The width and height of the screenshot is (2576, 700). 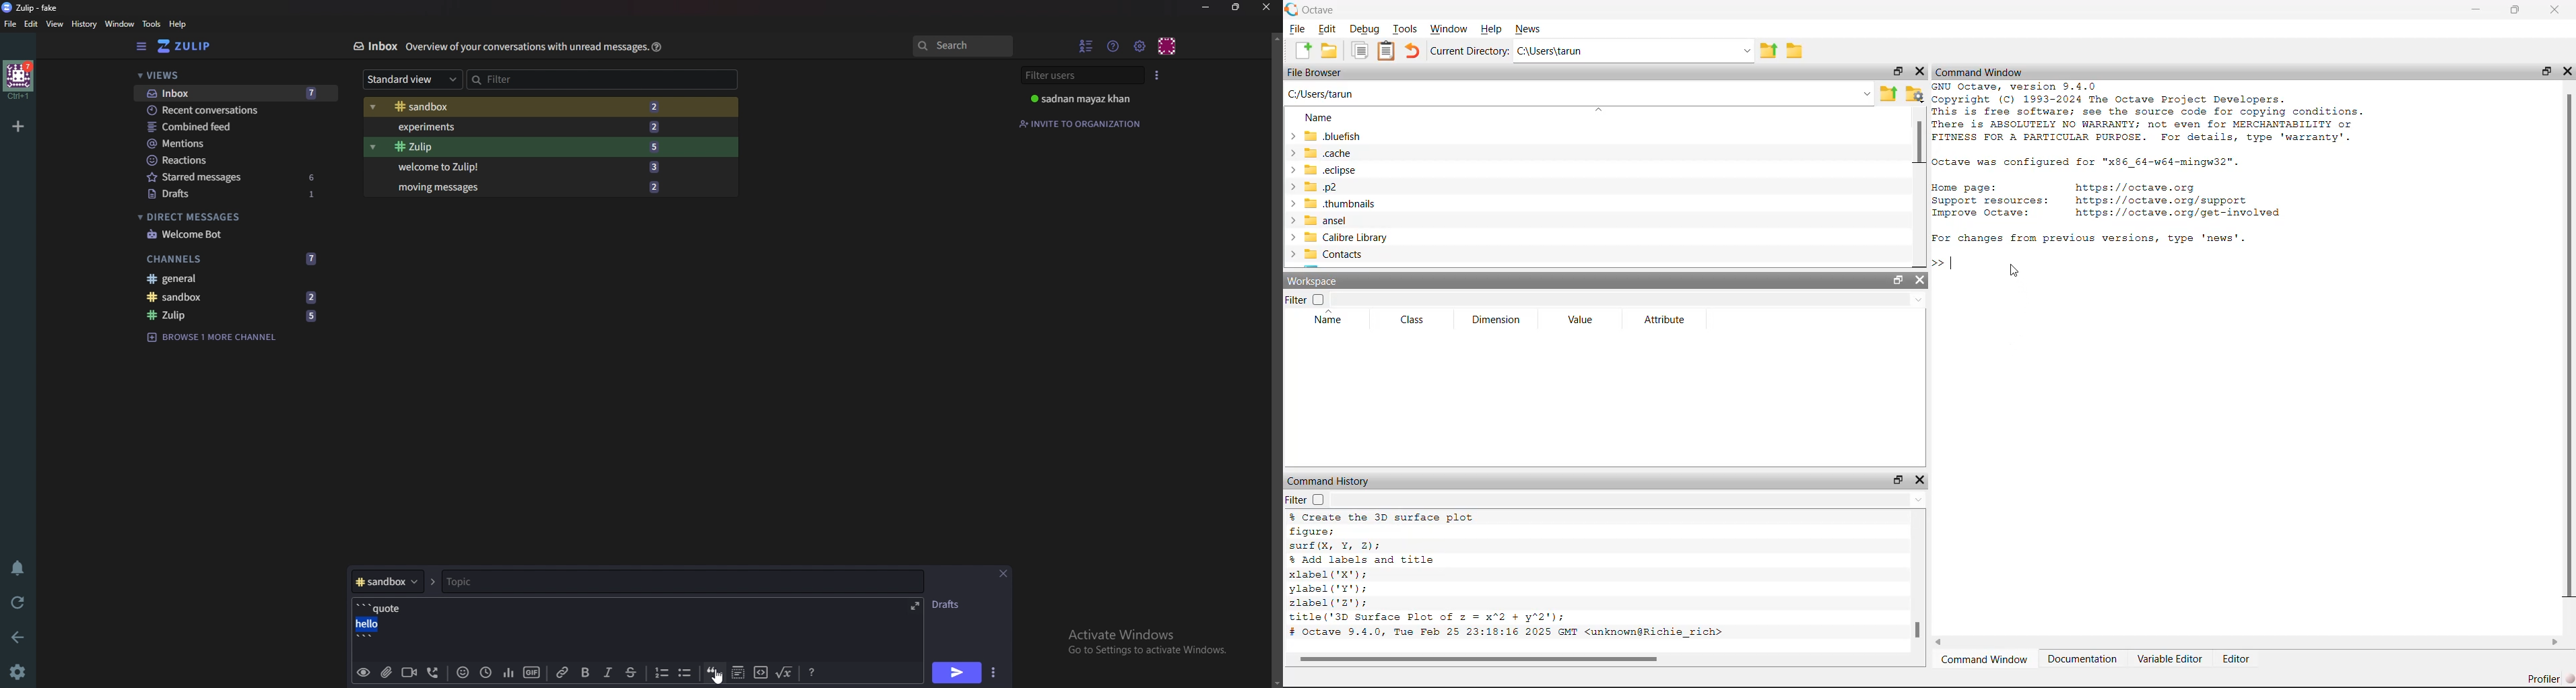 What do you see at coordinates (1914, 94) in the screenshot?
I see `Folder Settings` at bounding box center [1914, 94].